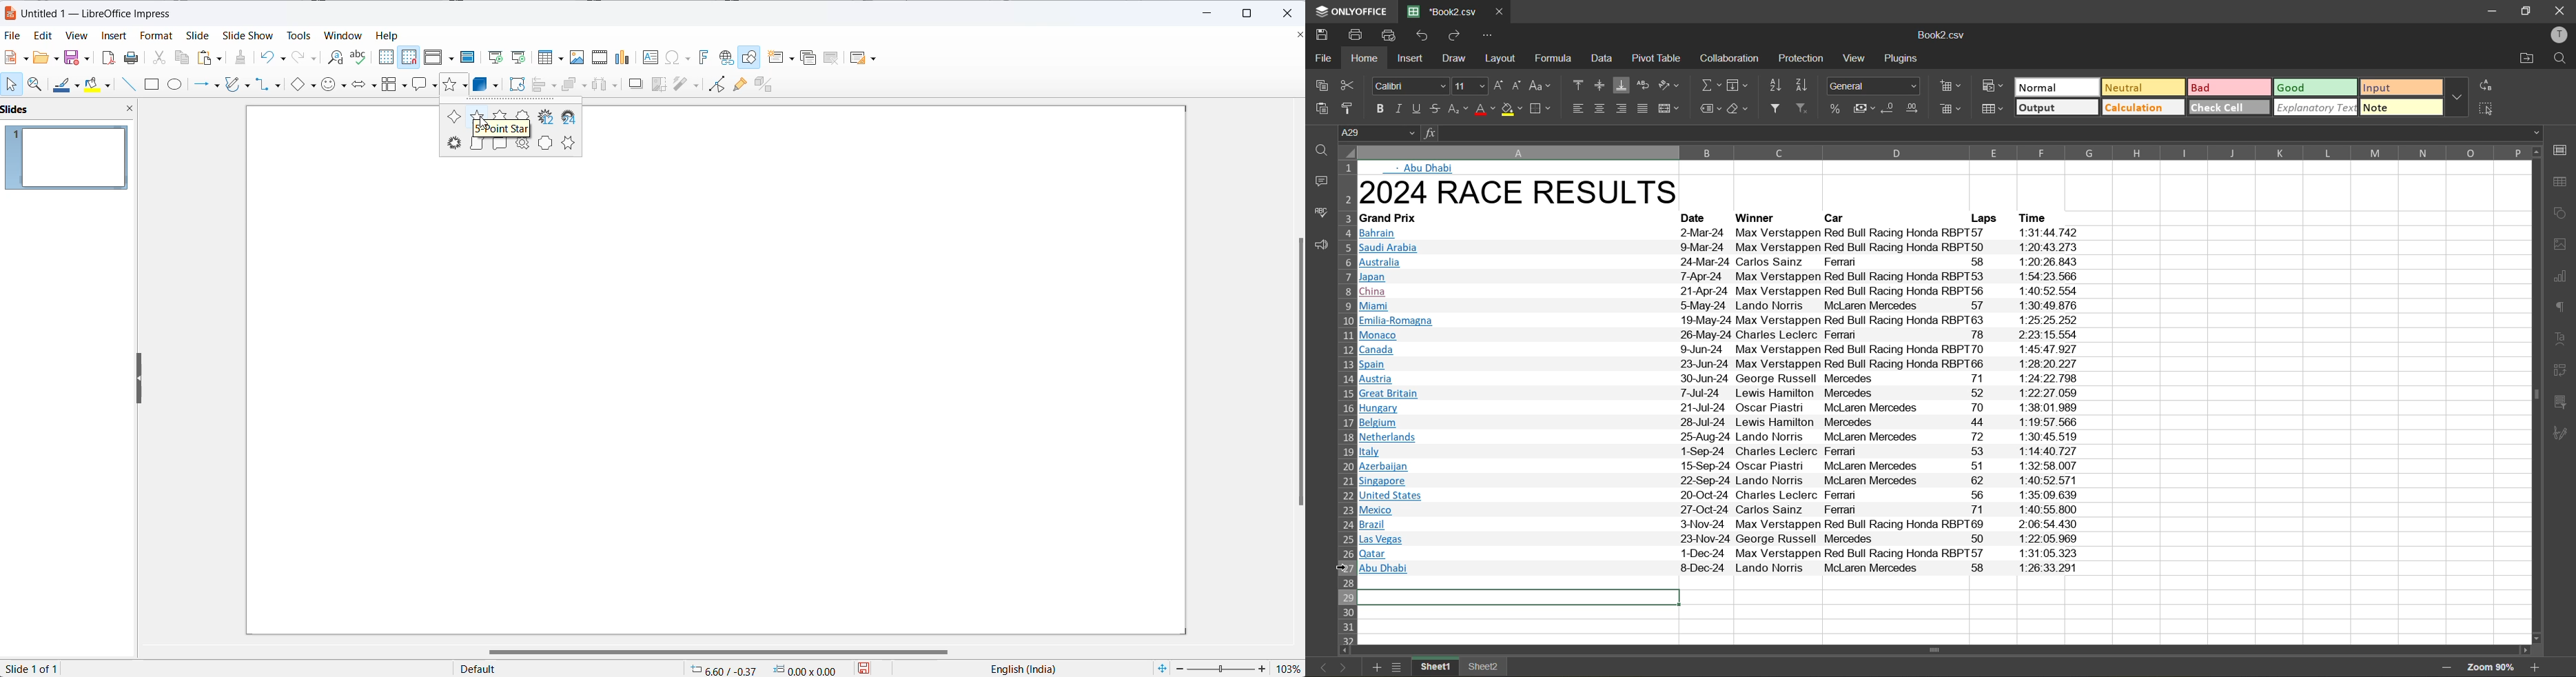 The height and width of the screenshot is (700, 2576). What do you see at coordinates (2488, 107) in the screenshot?
I see `select all` at bounding box center [2488, 107].